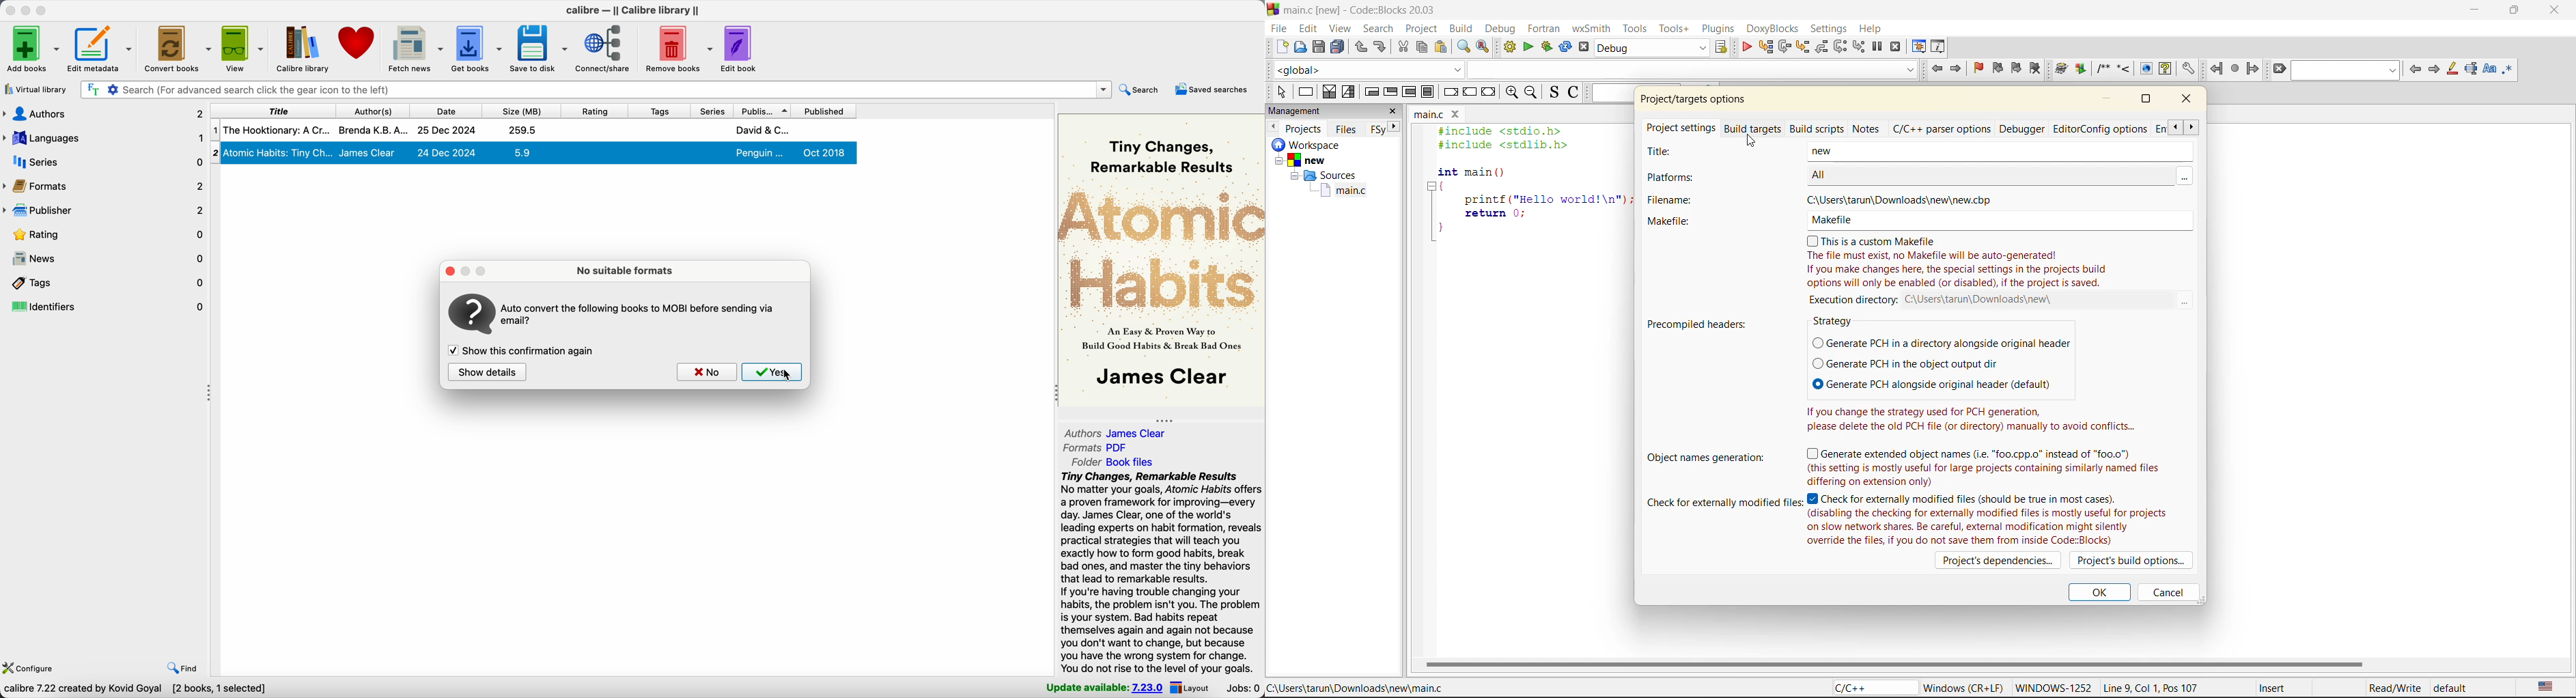 This screenshot has height=700, width=2576. Describe the element at coordinates (2108, 130) in the screenshot. I see `editor/config options` at that location.